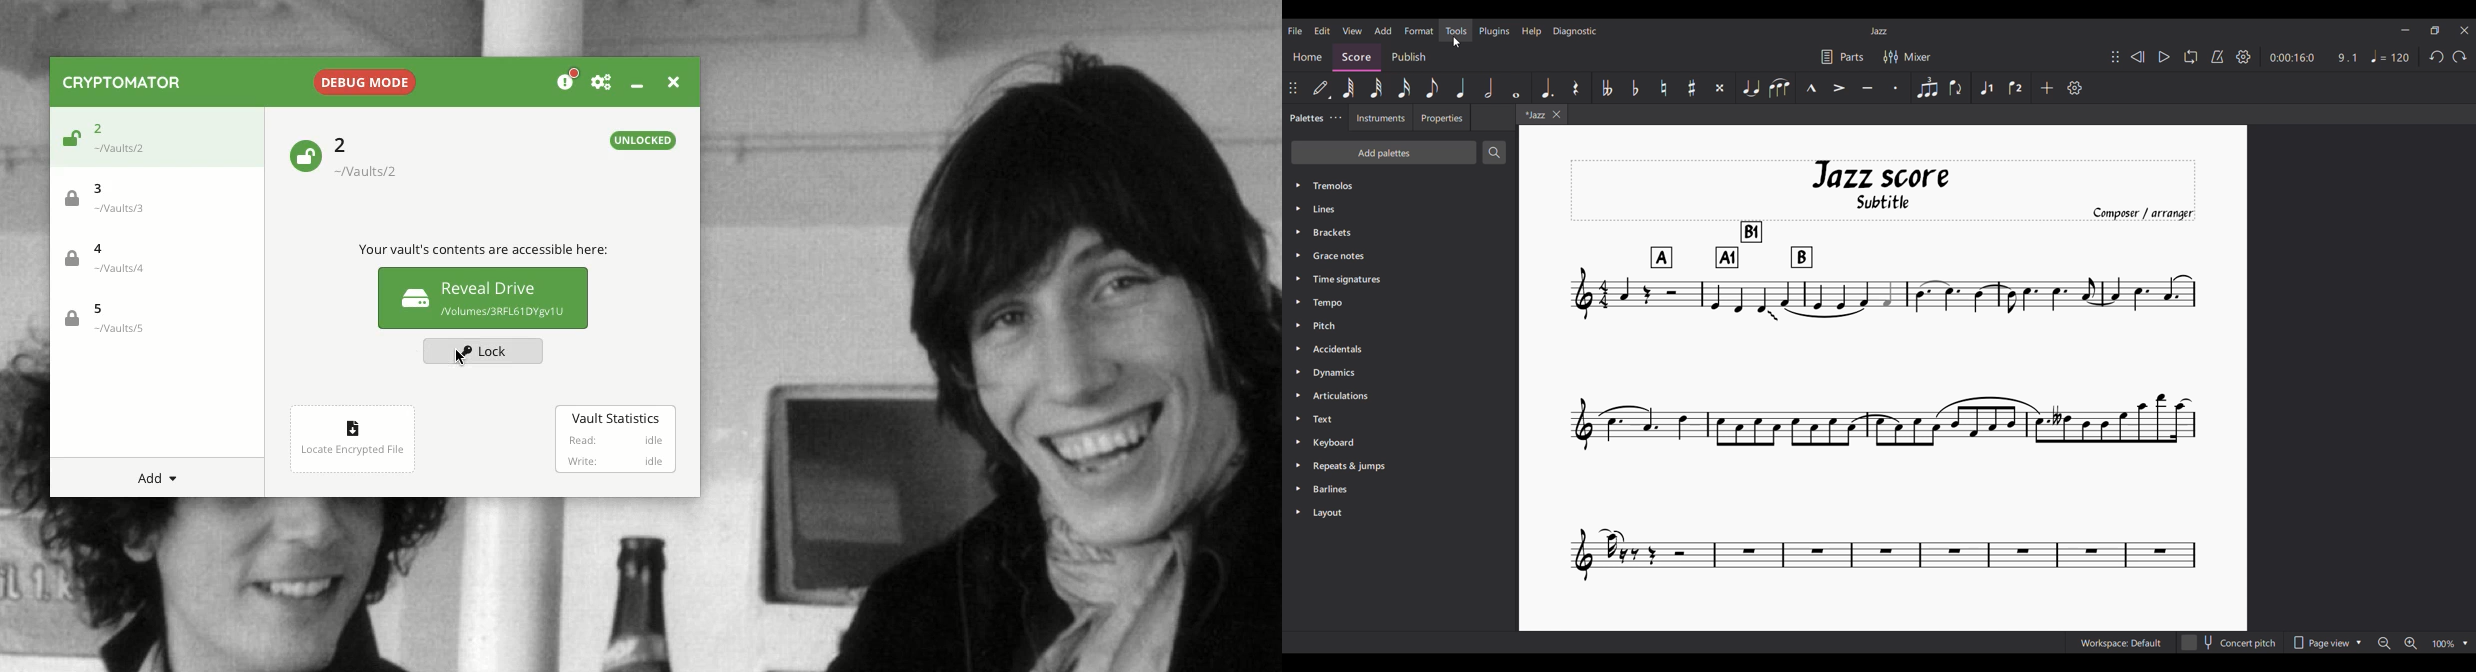  I want to click on Add palettes, so click(1383, 152).